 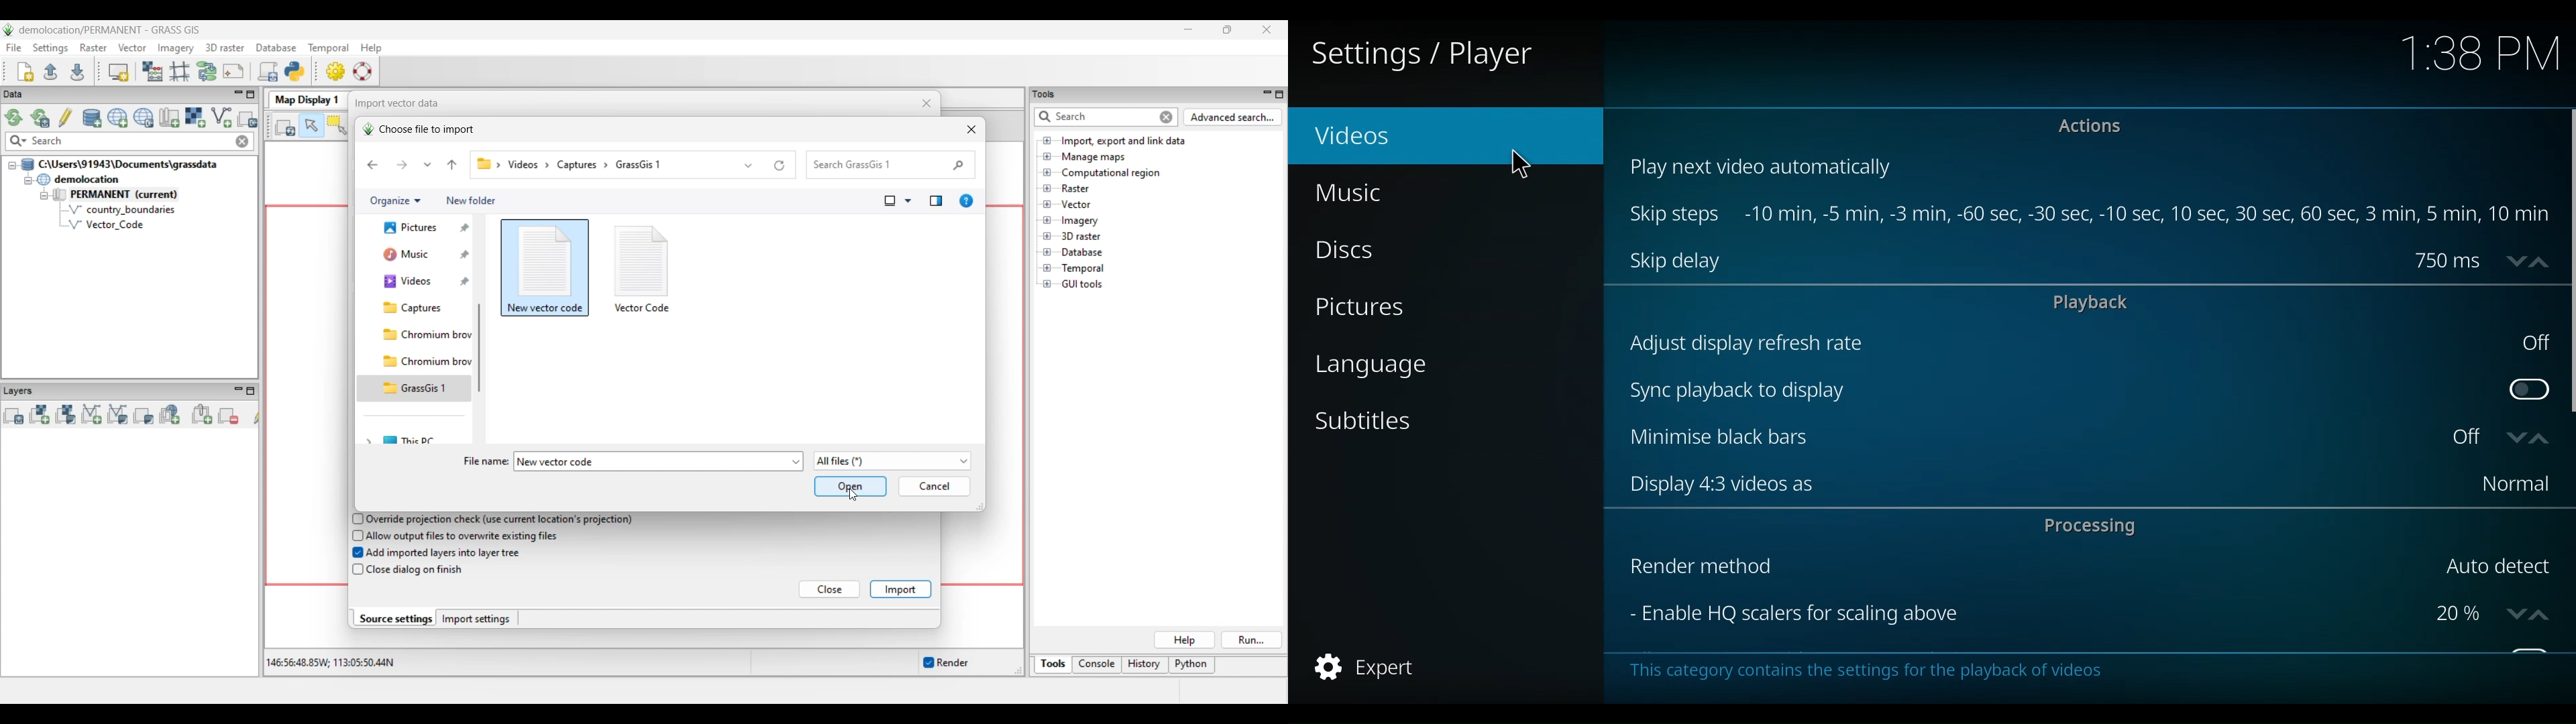 What do you see at coordinates (2512, 615) in the screenshot?
I see `down` at bounding box center [2512, 615].